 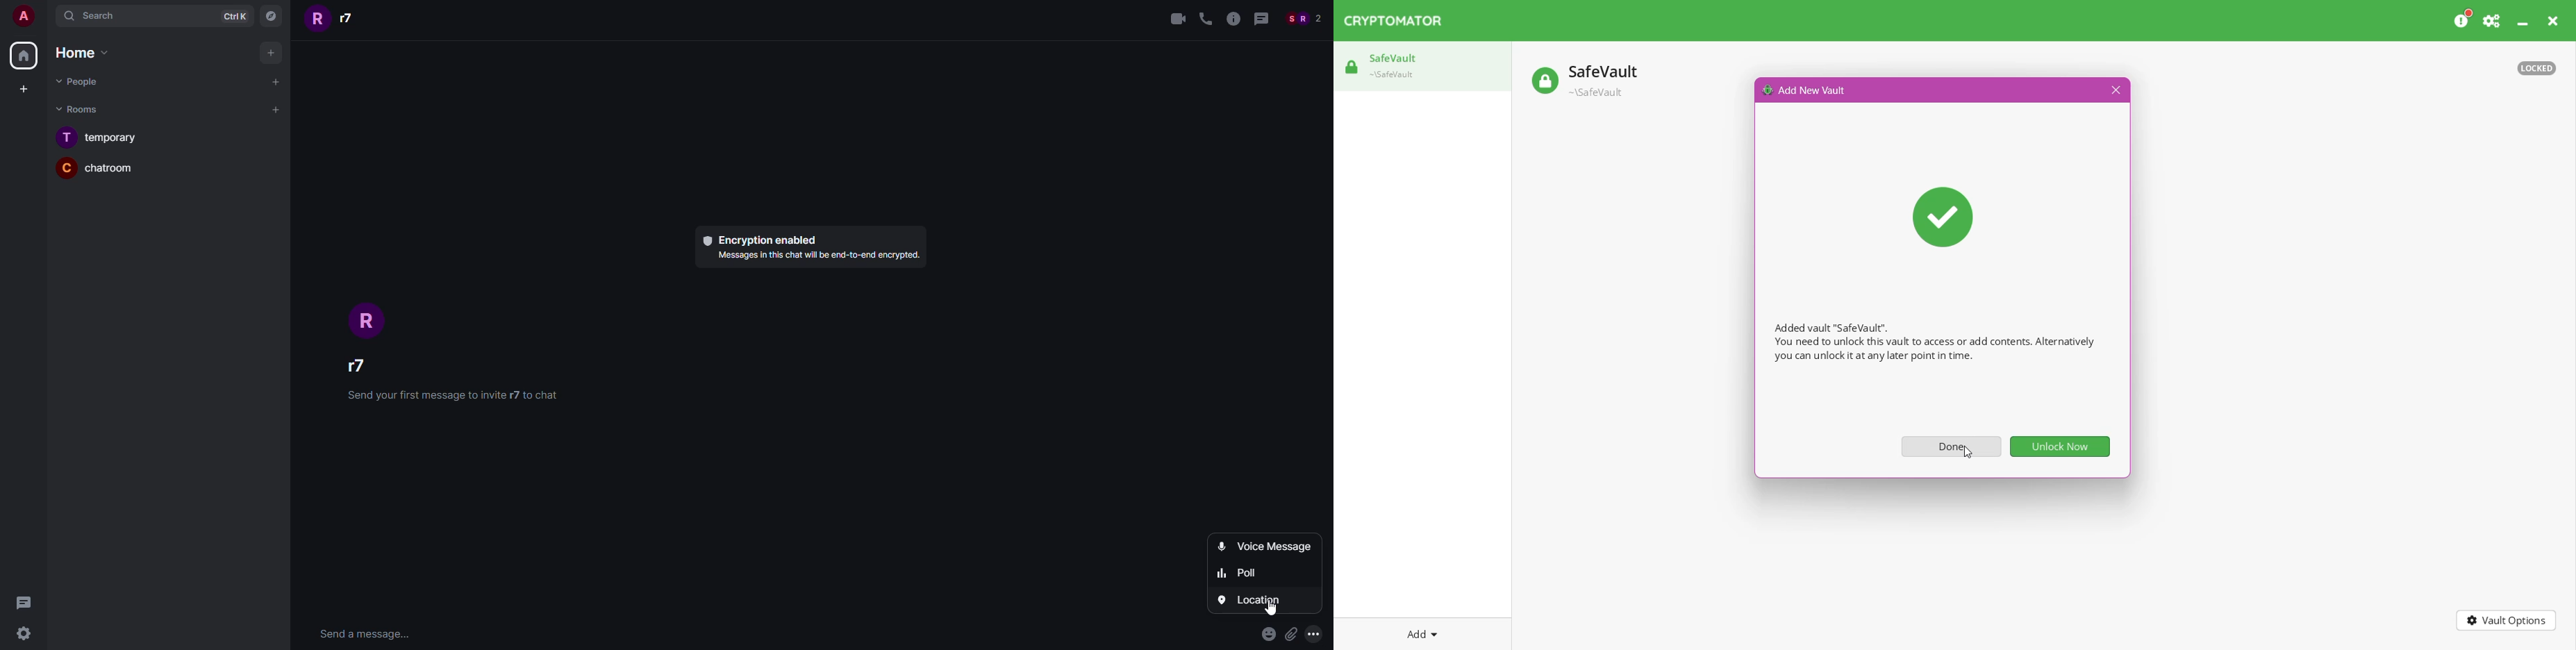 I want to click on Done, so click(x=1952, y=446).